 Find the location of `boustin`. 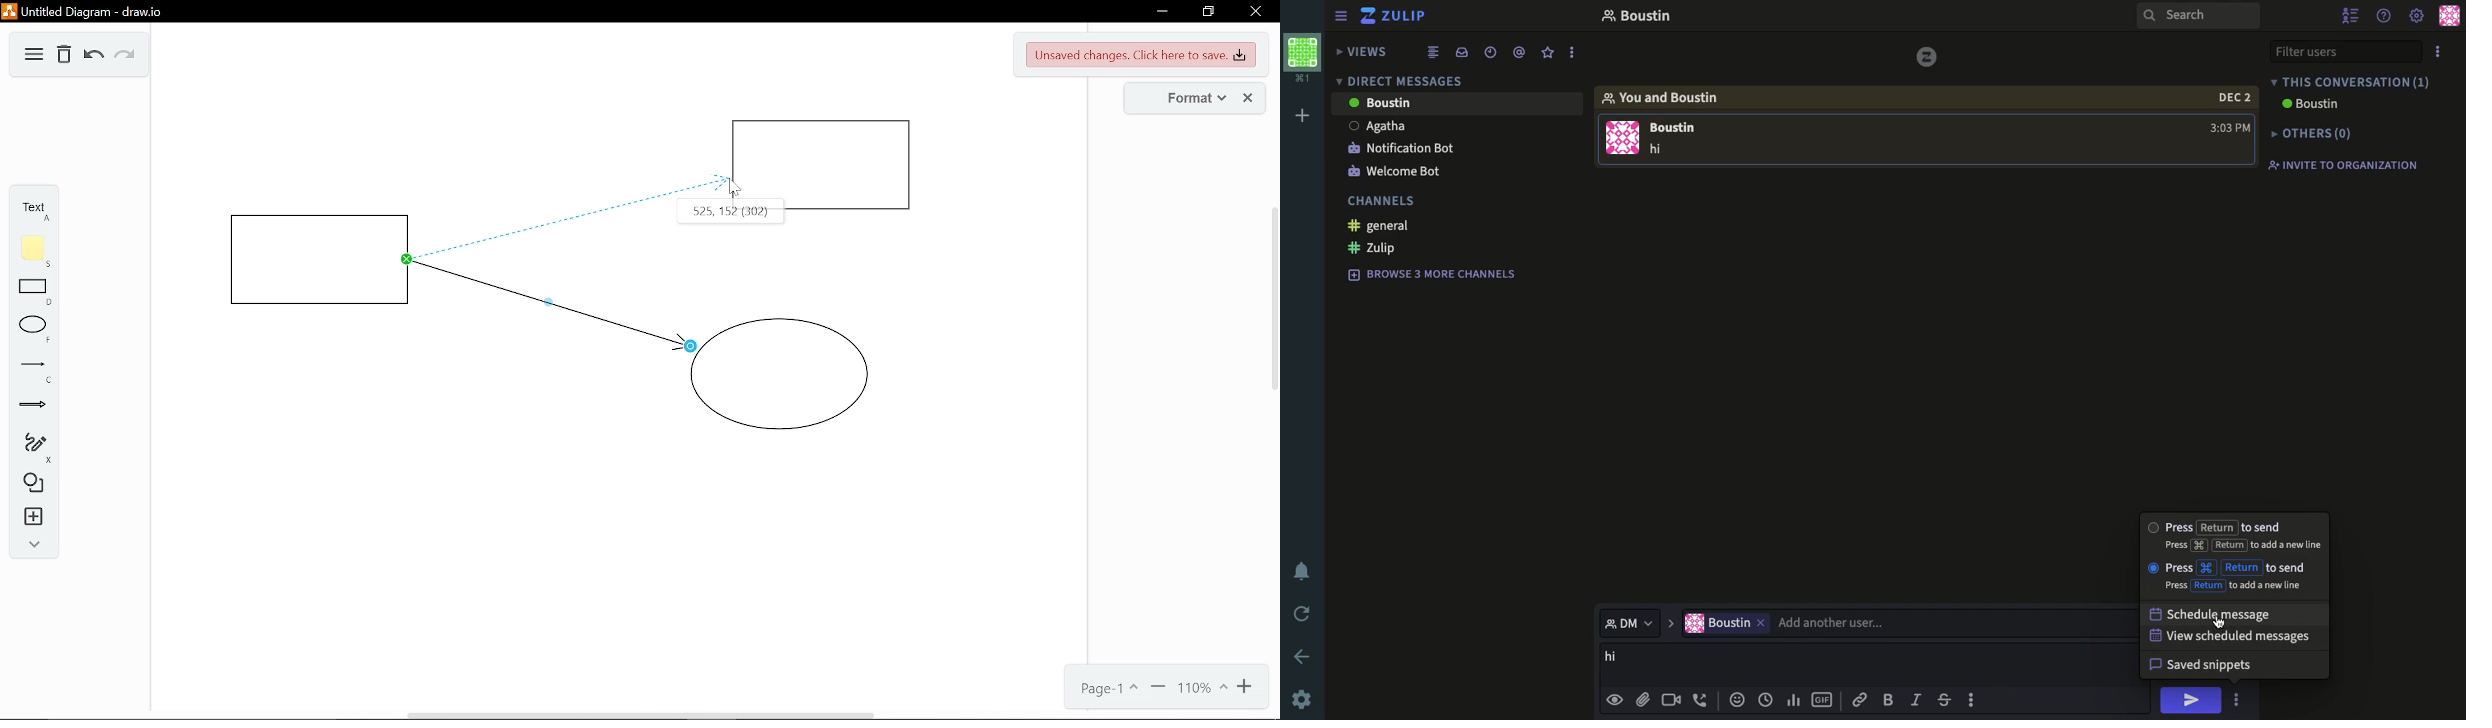

boustin is located at coordinates (1647, 13).